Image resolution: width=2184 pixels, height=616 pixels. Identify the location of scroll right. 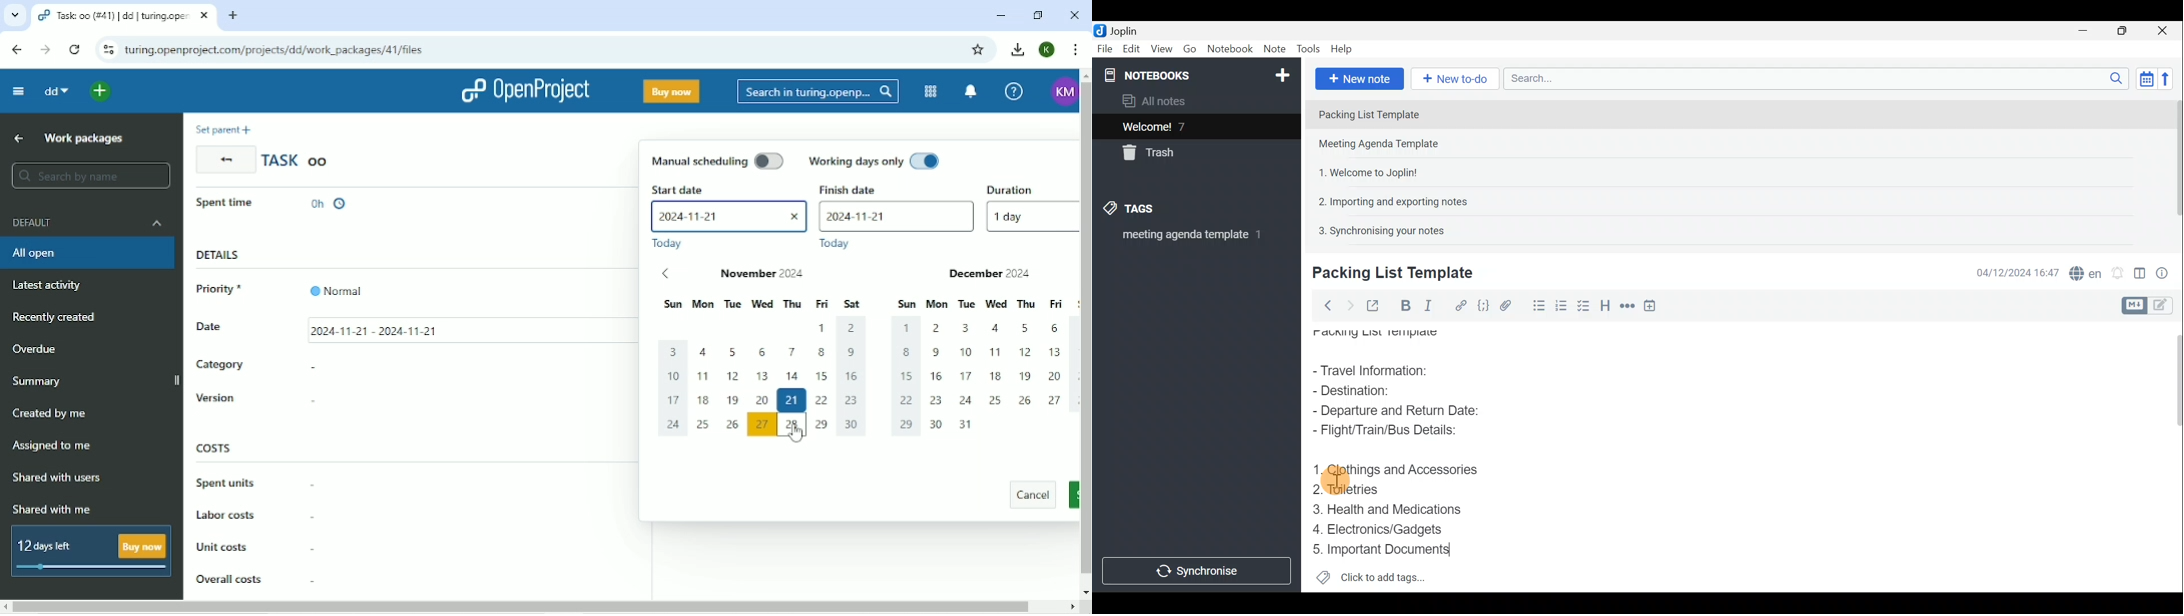
(1069, 607).